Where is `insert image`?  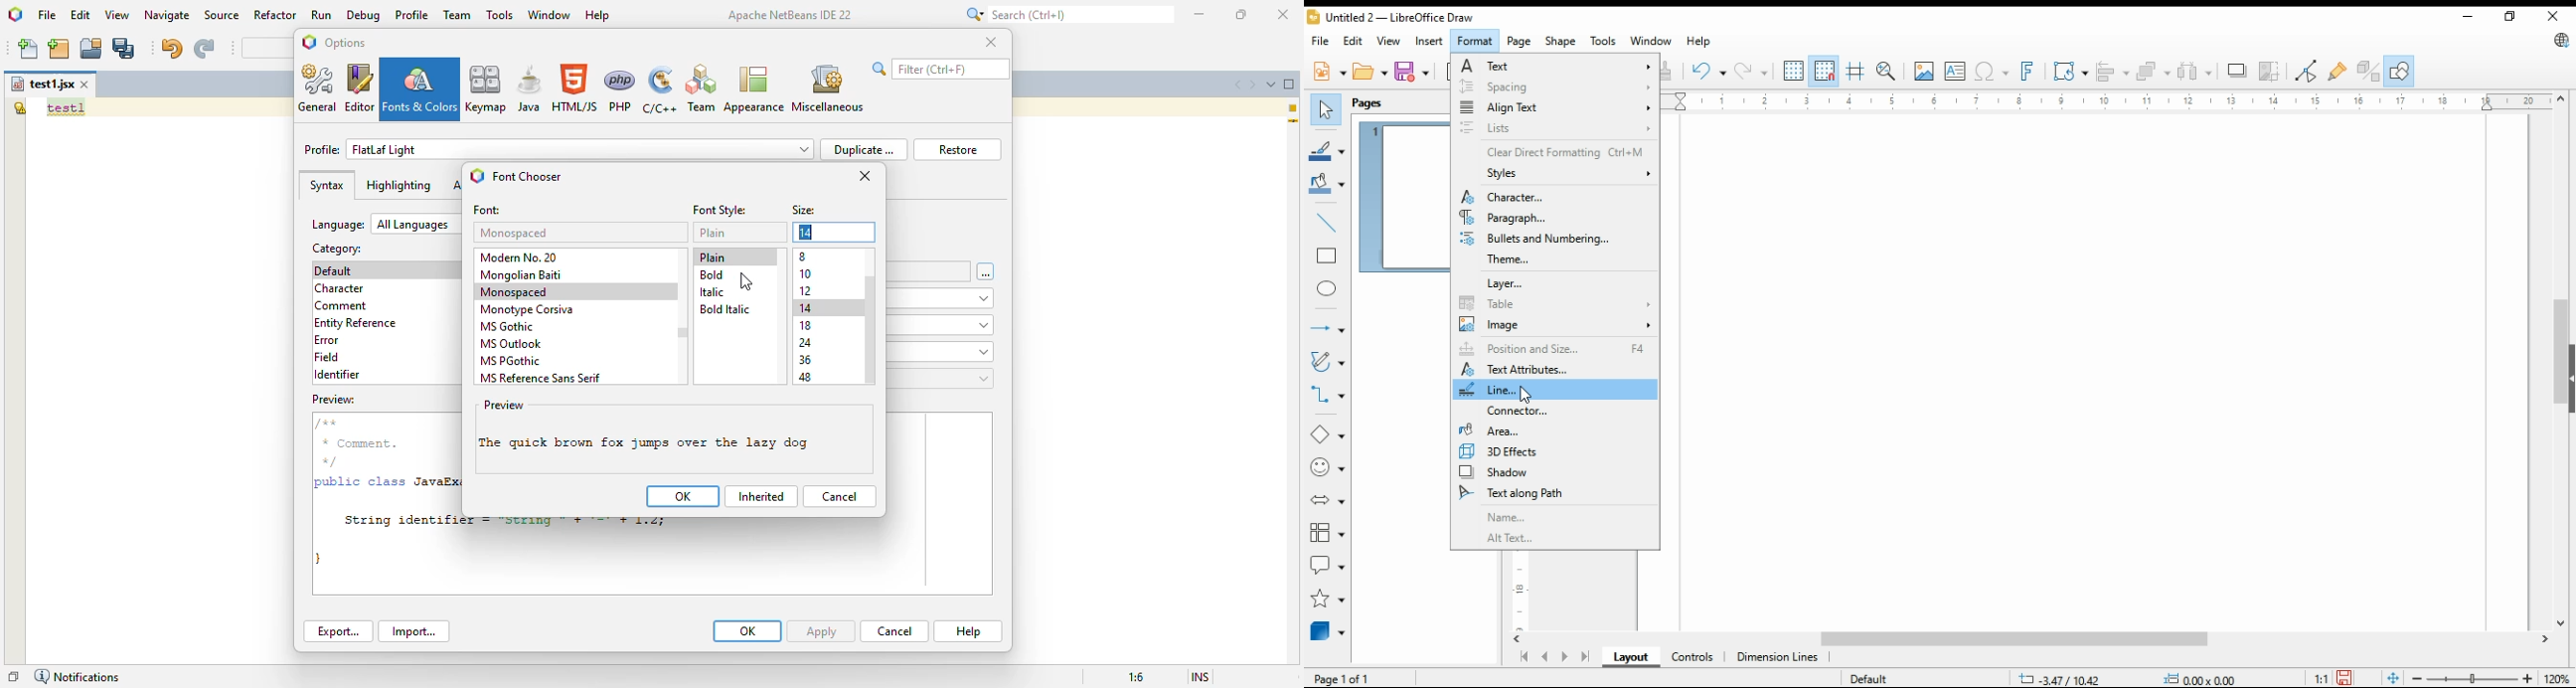 insert image is located at coordinates (1923, 71).